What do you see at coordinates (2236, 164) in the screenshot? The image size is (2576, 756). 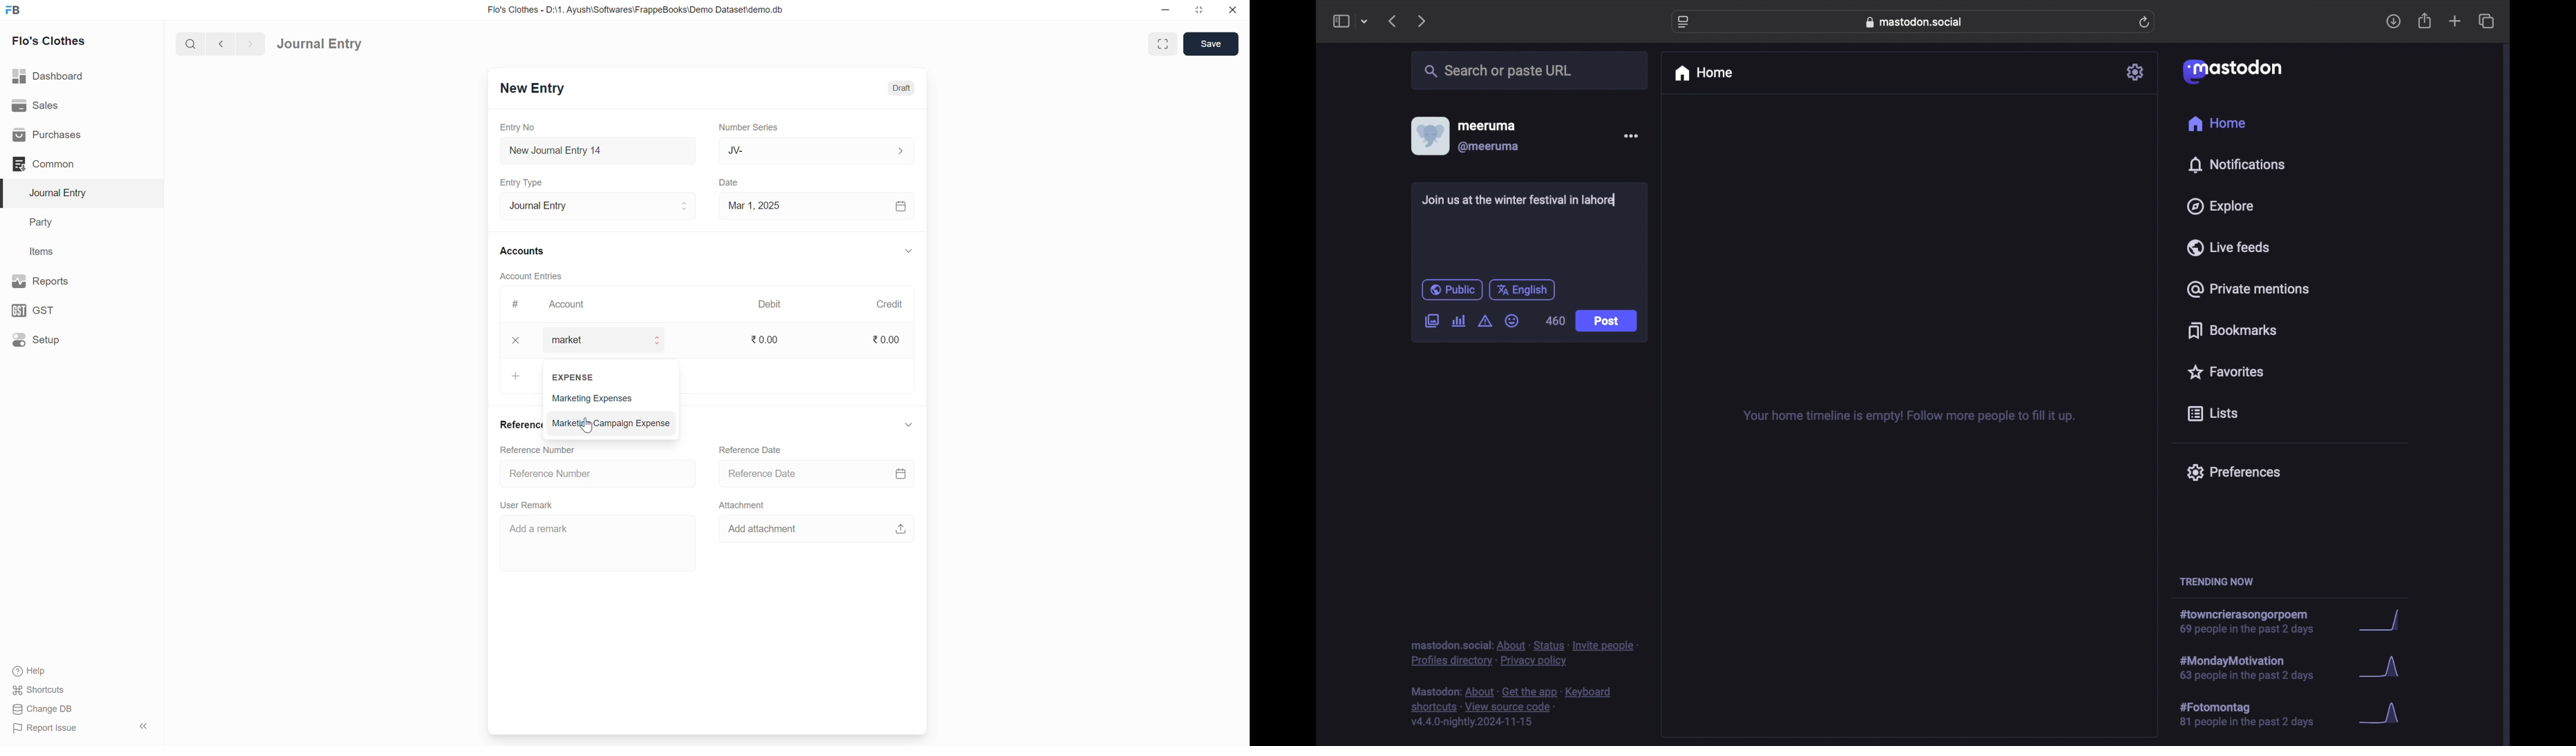 I see `notifications` at bounding box center [2236, 164].